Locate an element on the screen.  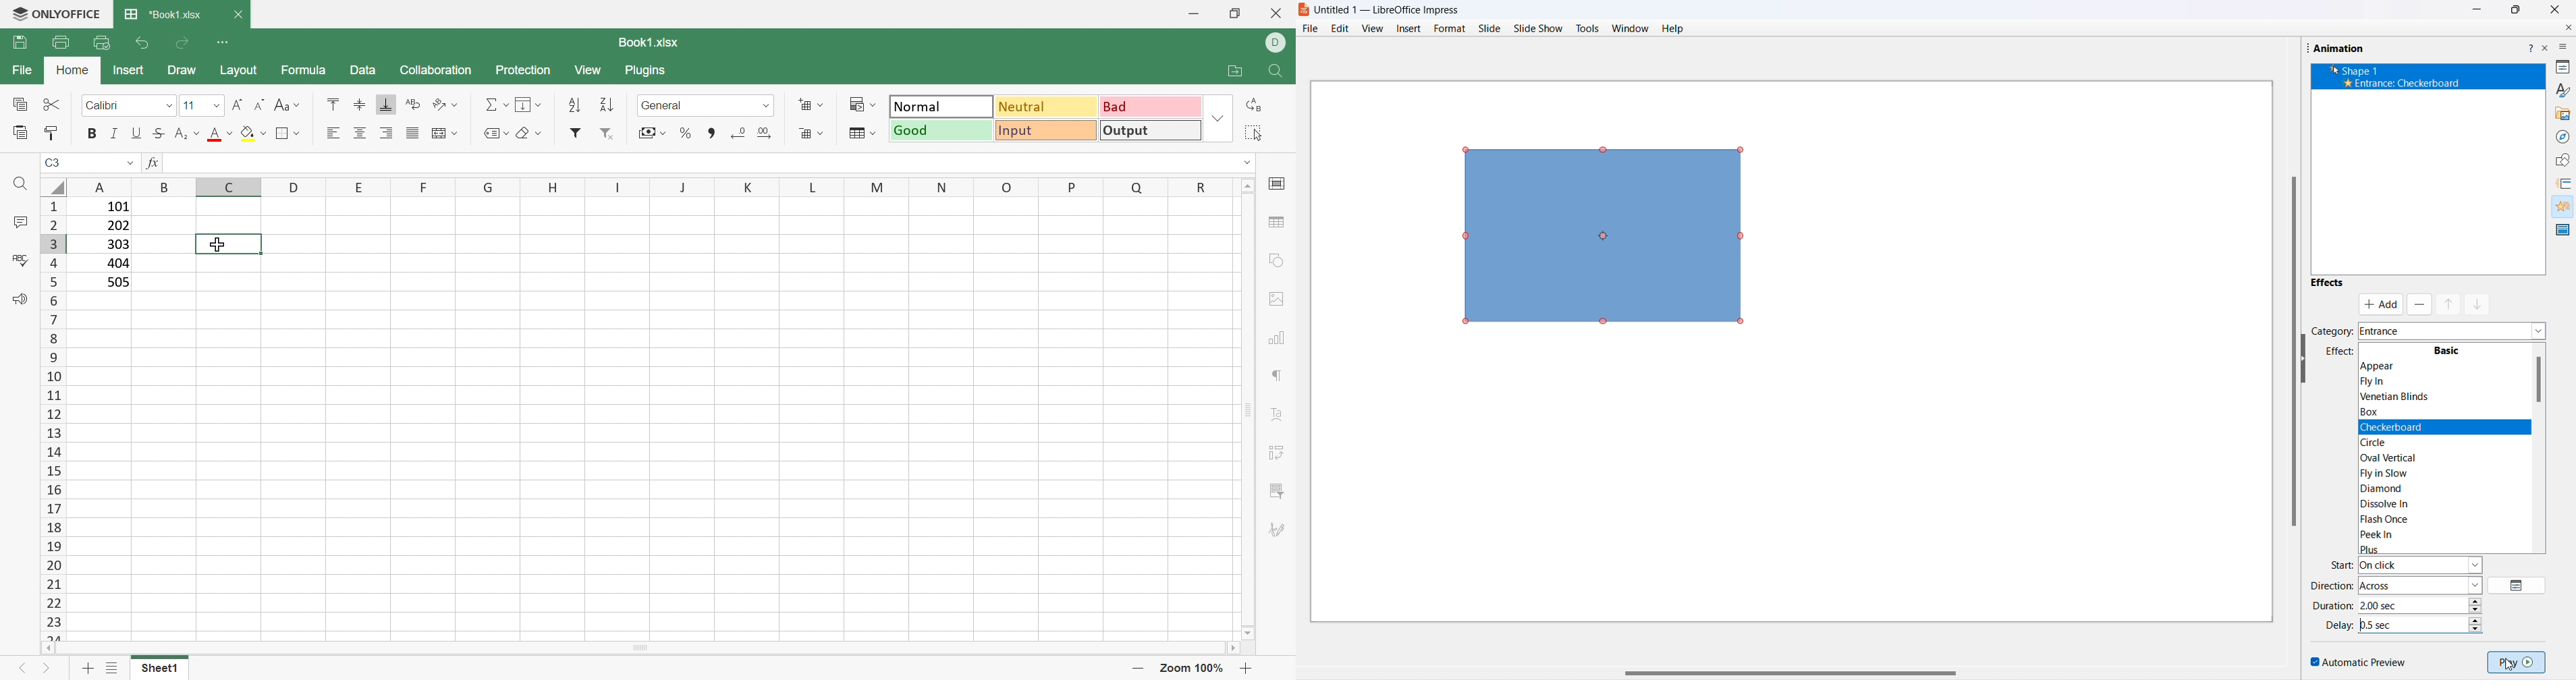
Appear is located at coordinates (2417, 366).